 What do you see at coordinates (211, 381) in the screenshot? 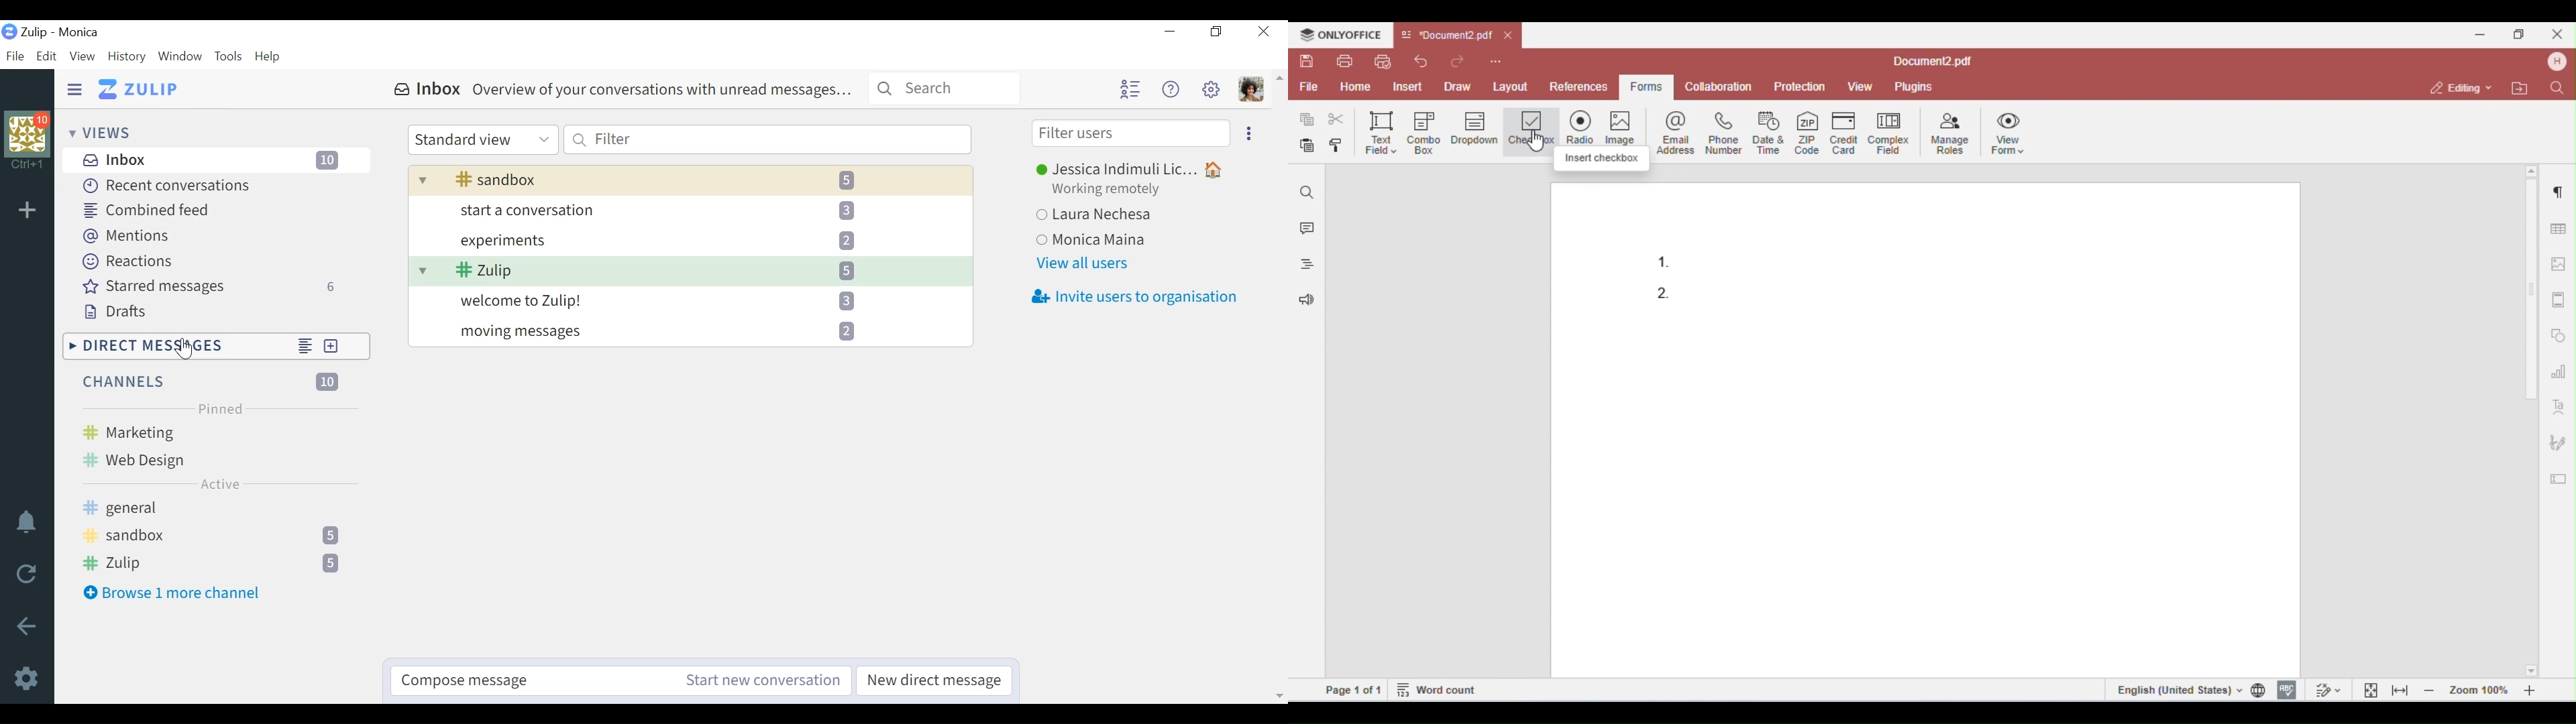
I see `Channels` at bounding box center [211, 381].